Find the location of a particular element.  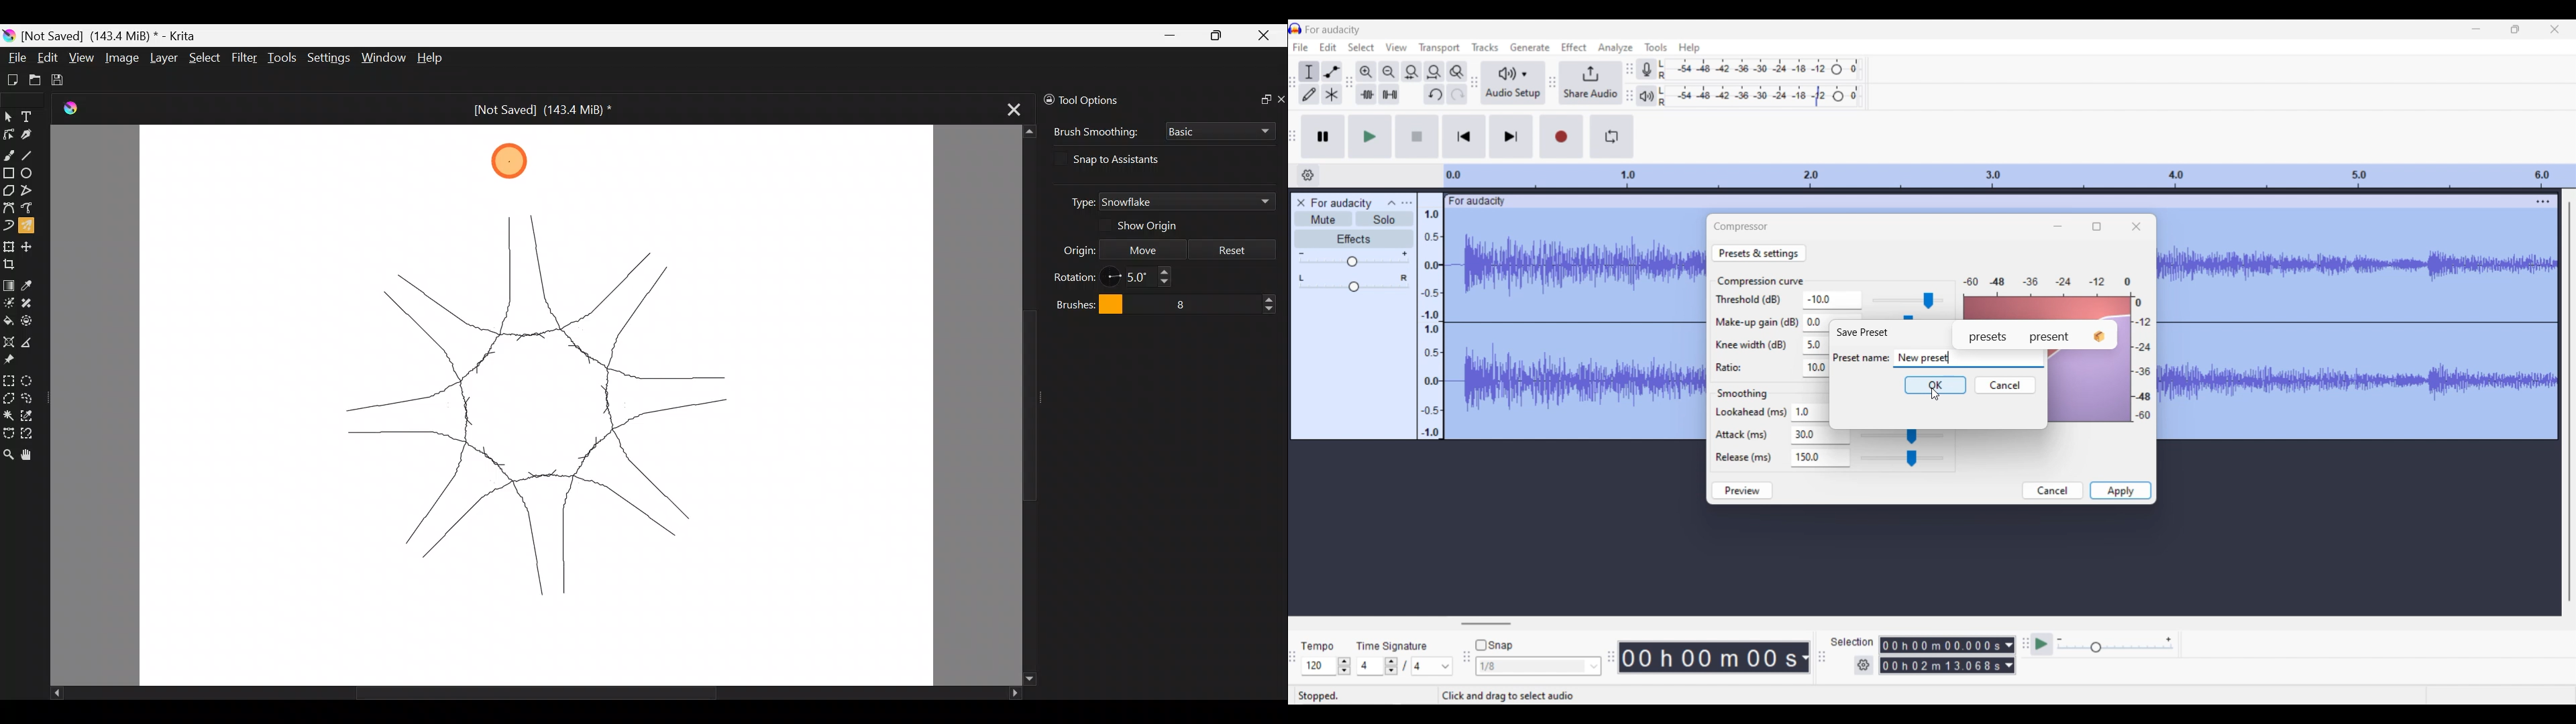

OK is located at coordinates (1935, 385).